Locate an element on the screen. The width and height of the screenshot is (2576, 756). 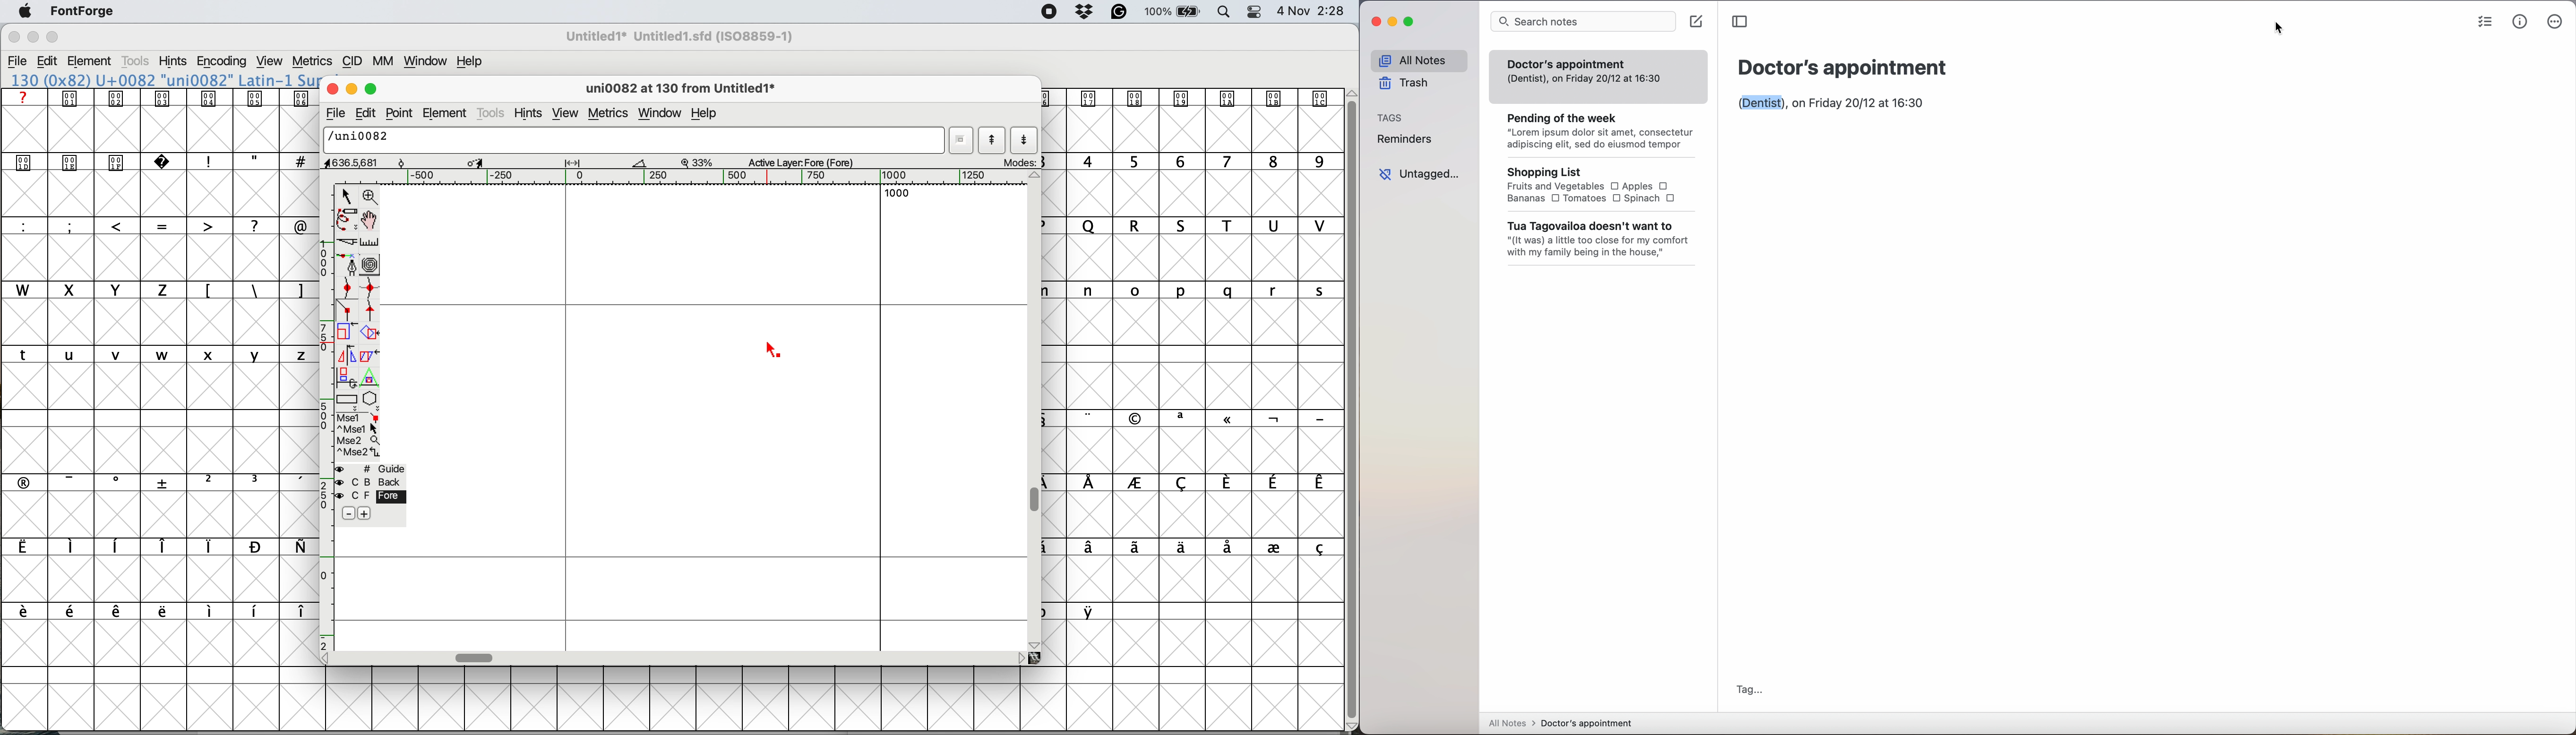
vertical scroll bar is located at coordinates (1349, 405).